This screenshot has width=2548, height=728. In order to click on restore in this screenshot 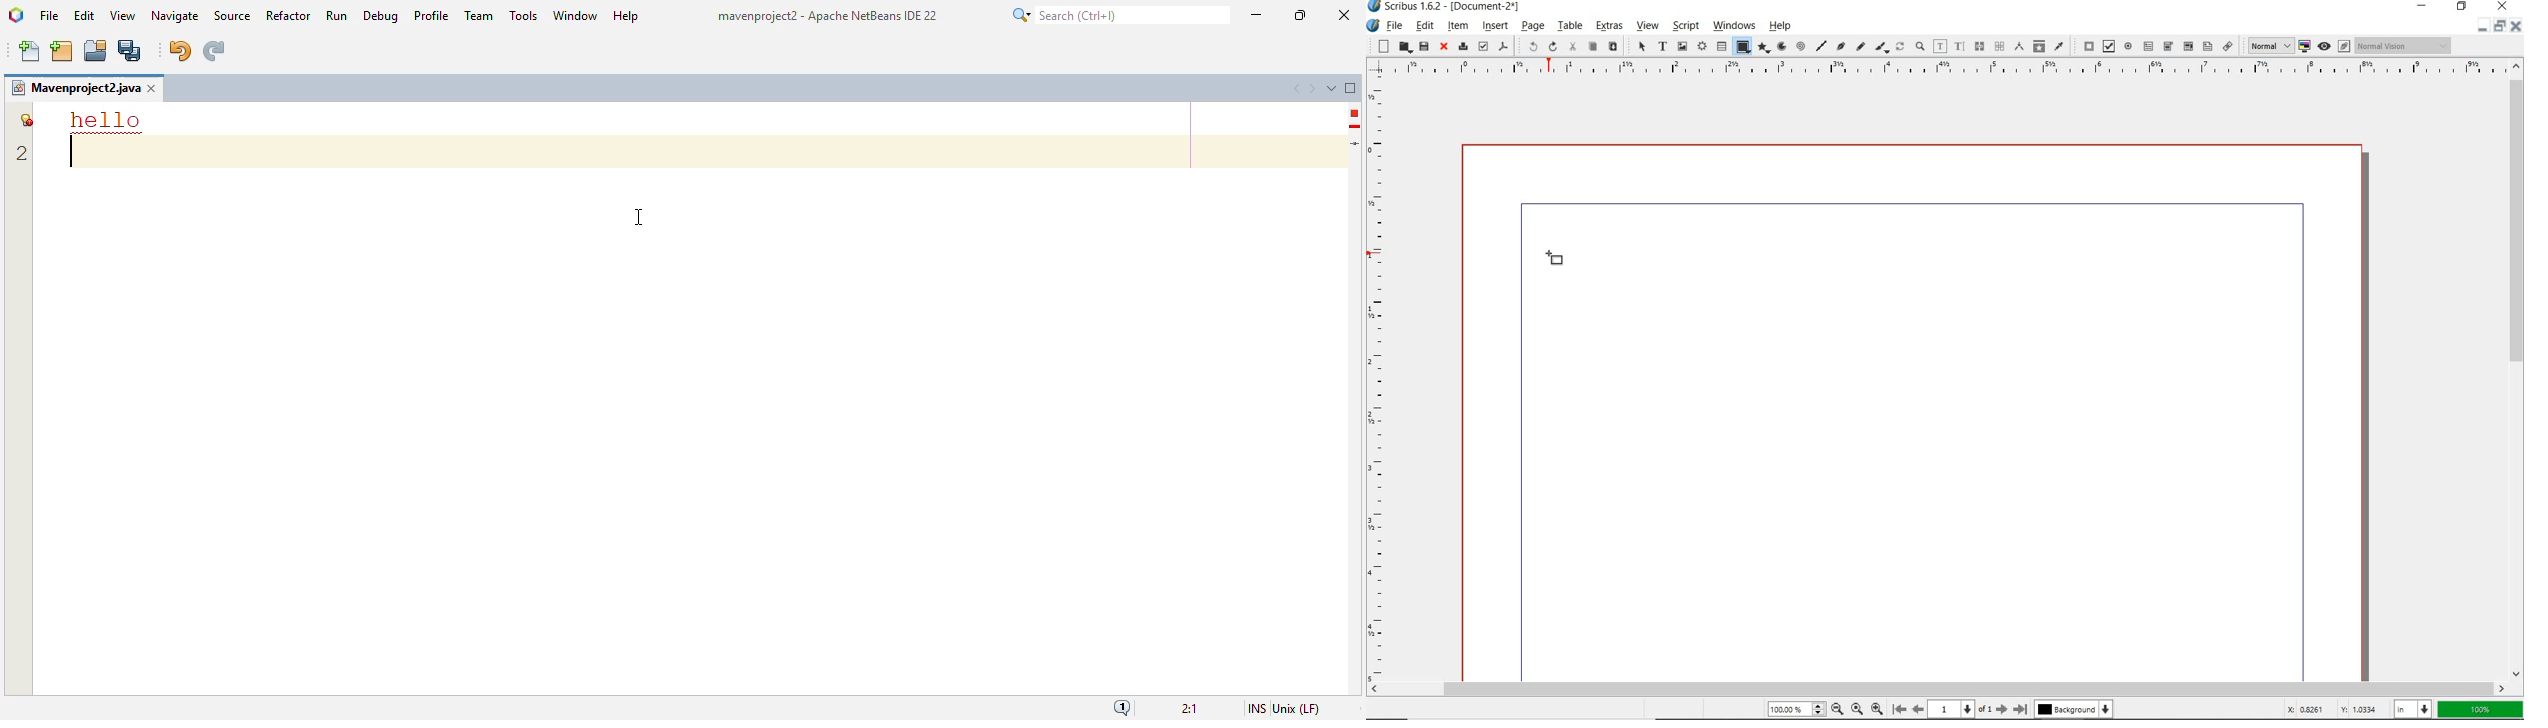, I will do `click(2500, 29)`.